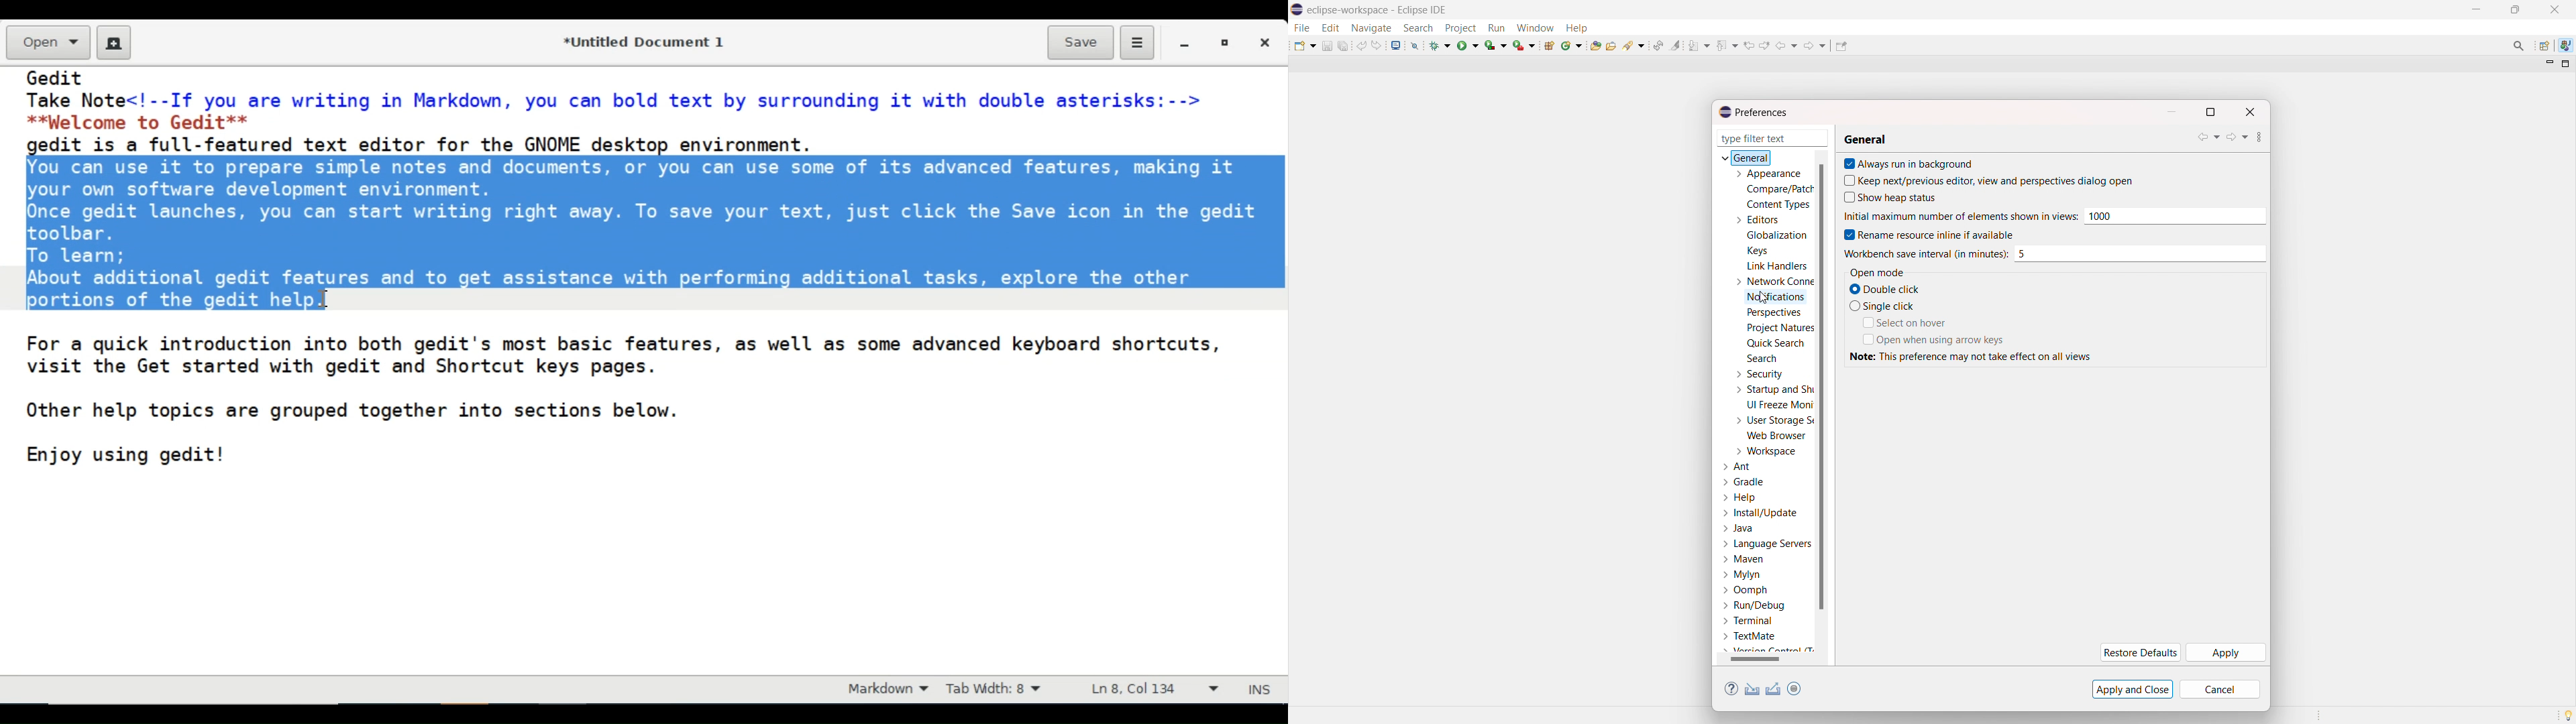  Describe the element at coordinates (1745, 591) in the screenshot. I see `oomph` at that location.